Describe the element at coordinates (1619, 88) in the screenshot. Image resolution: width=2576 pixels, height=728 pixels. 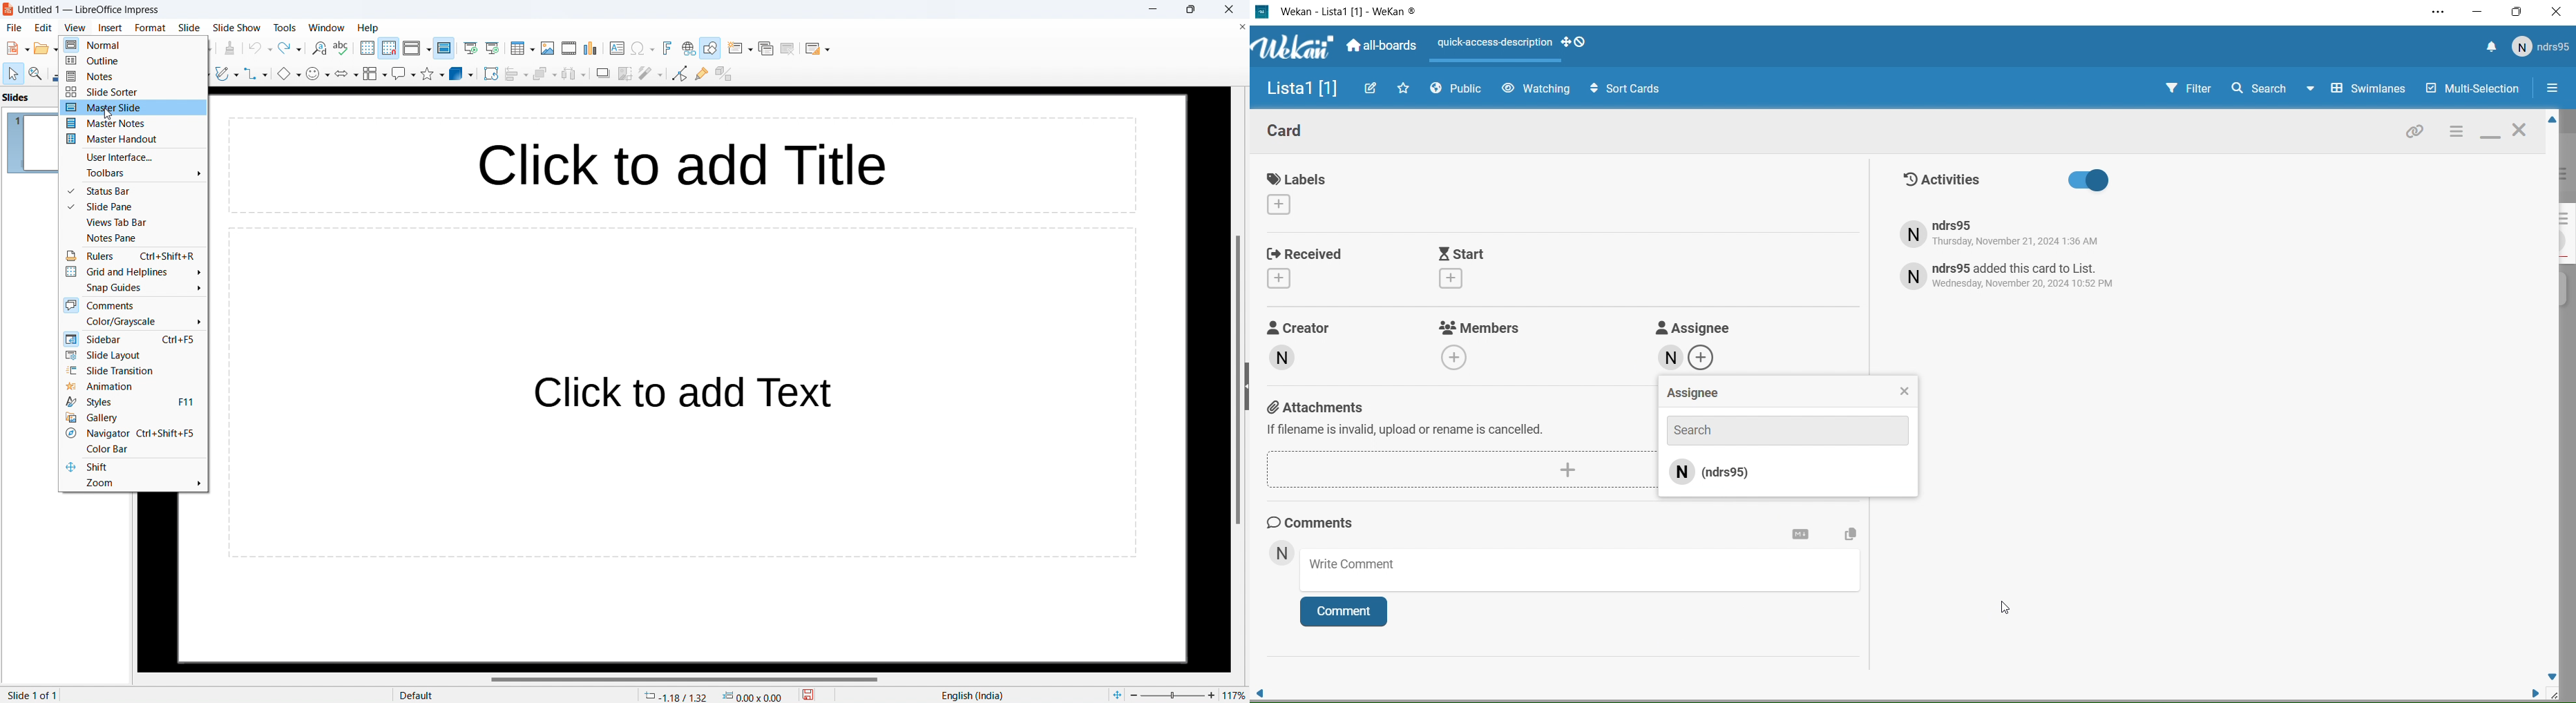
I see `Sort Cards` at that location.